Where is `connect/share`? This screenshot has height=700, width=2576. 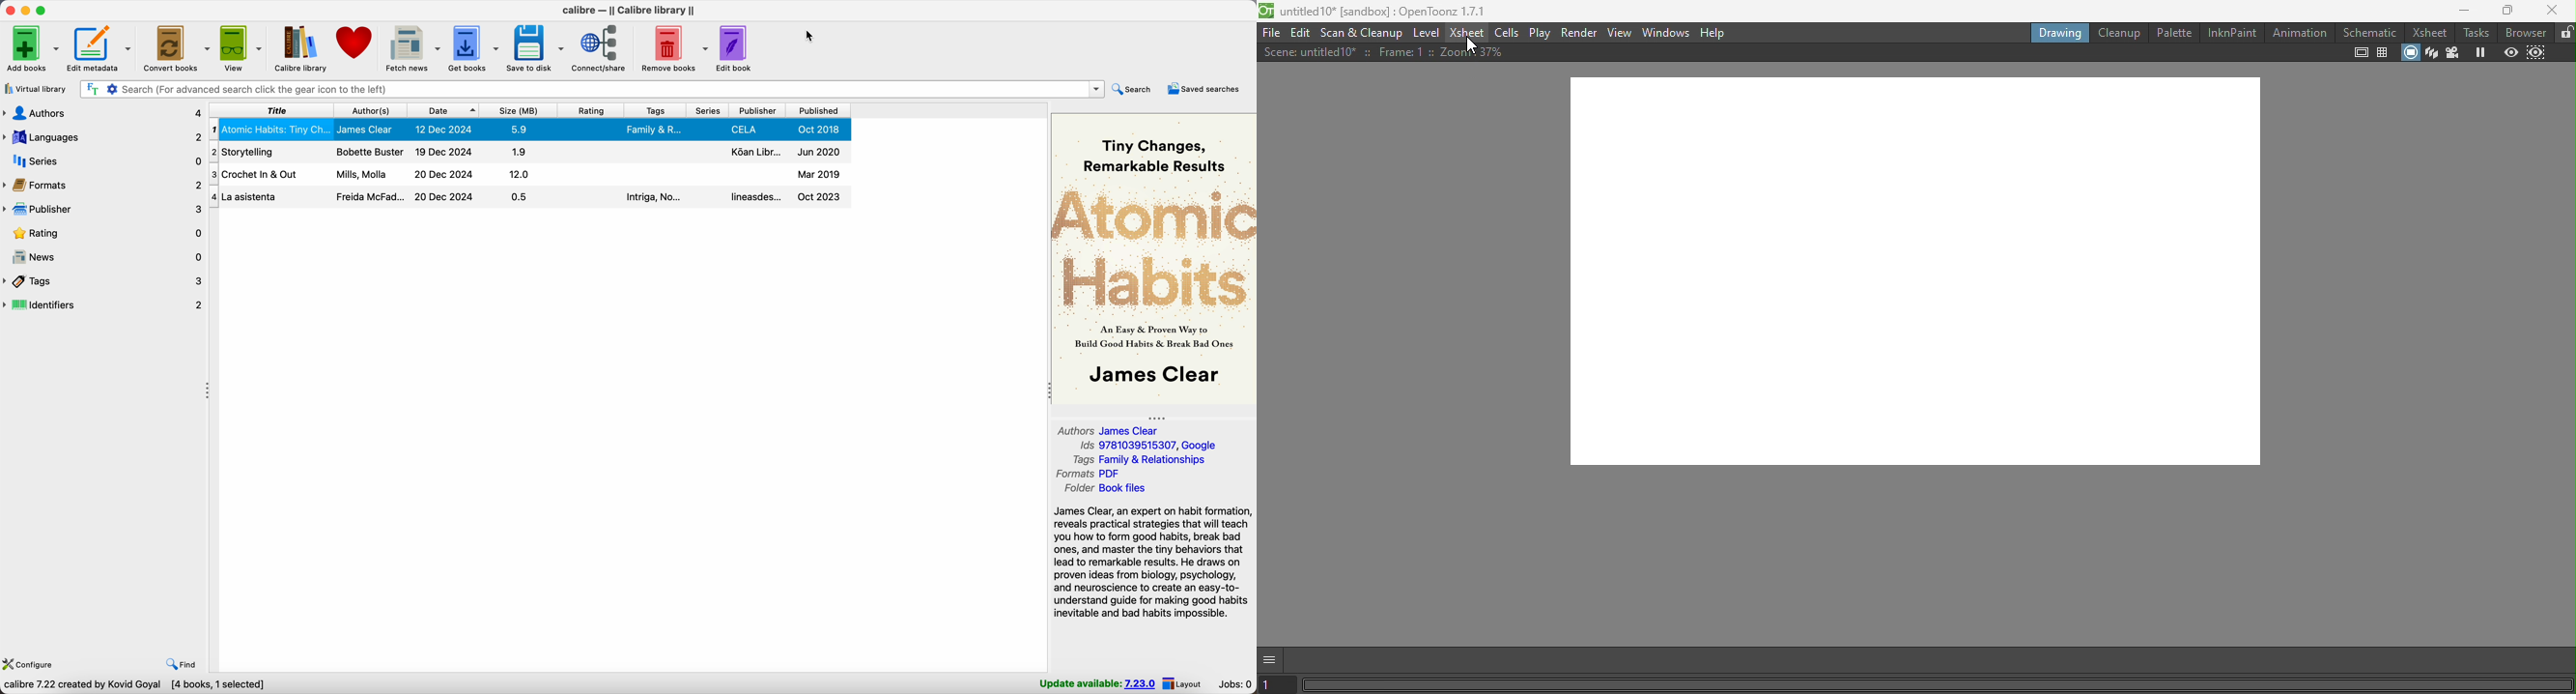 connect/share is located at coordinates (601, 49).